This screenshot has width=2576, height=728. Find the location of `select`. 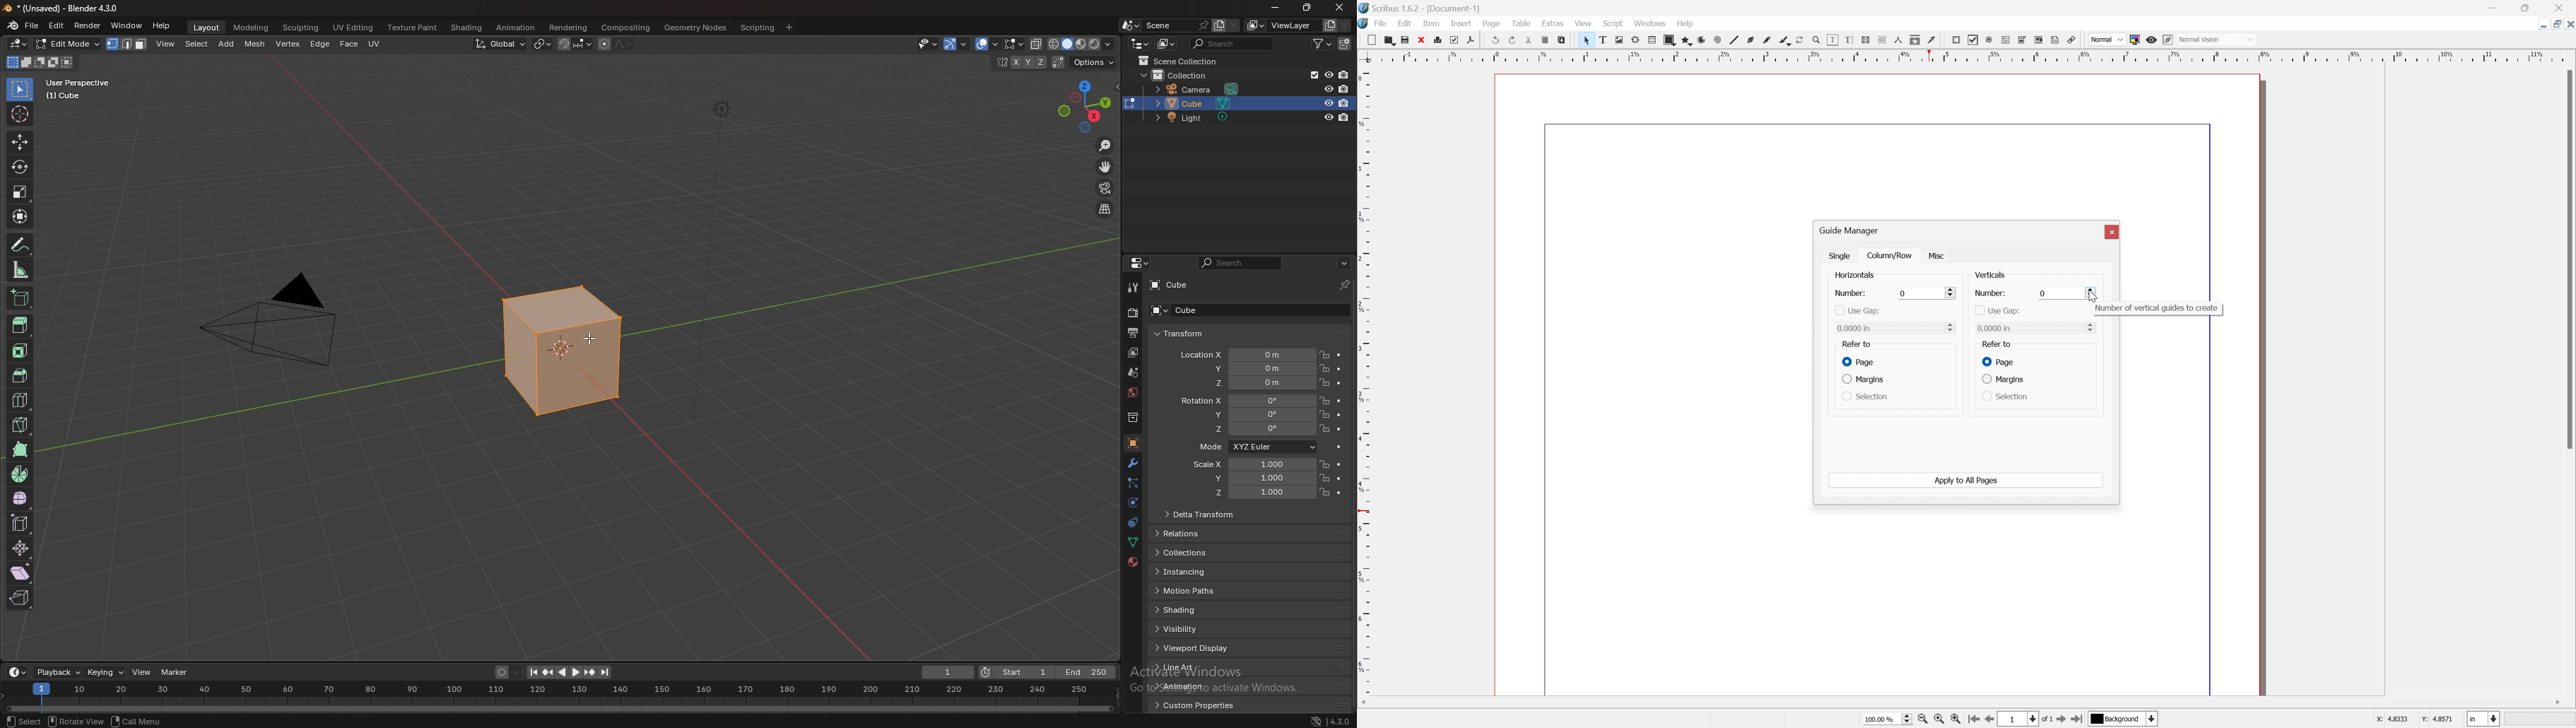

select is located at coordinates (20, 89).